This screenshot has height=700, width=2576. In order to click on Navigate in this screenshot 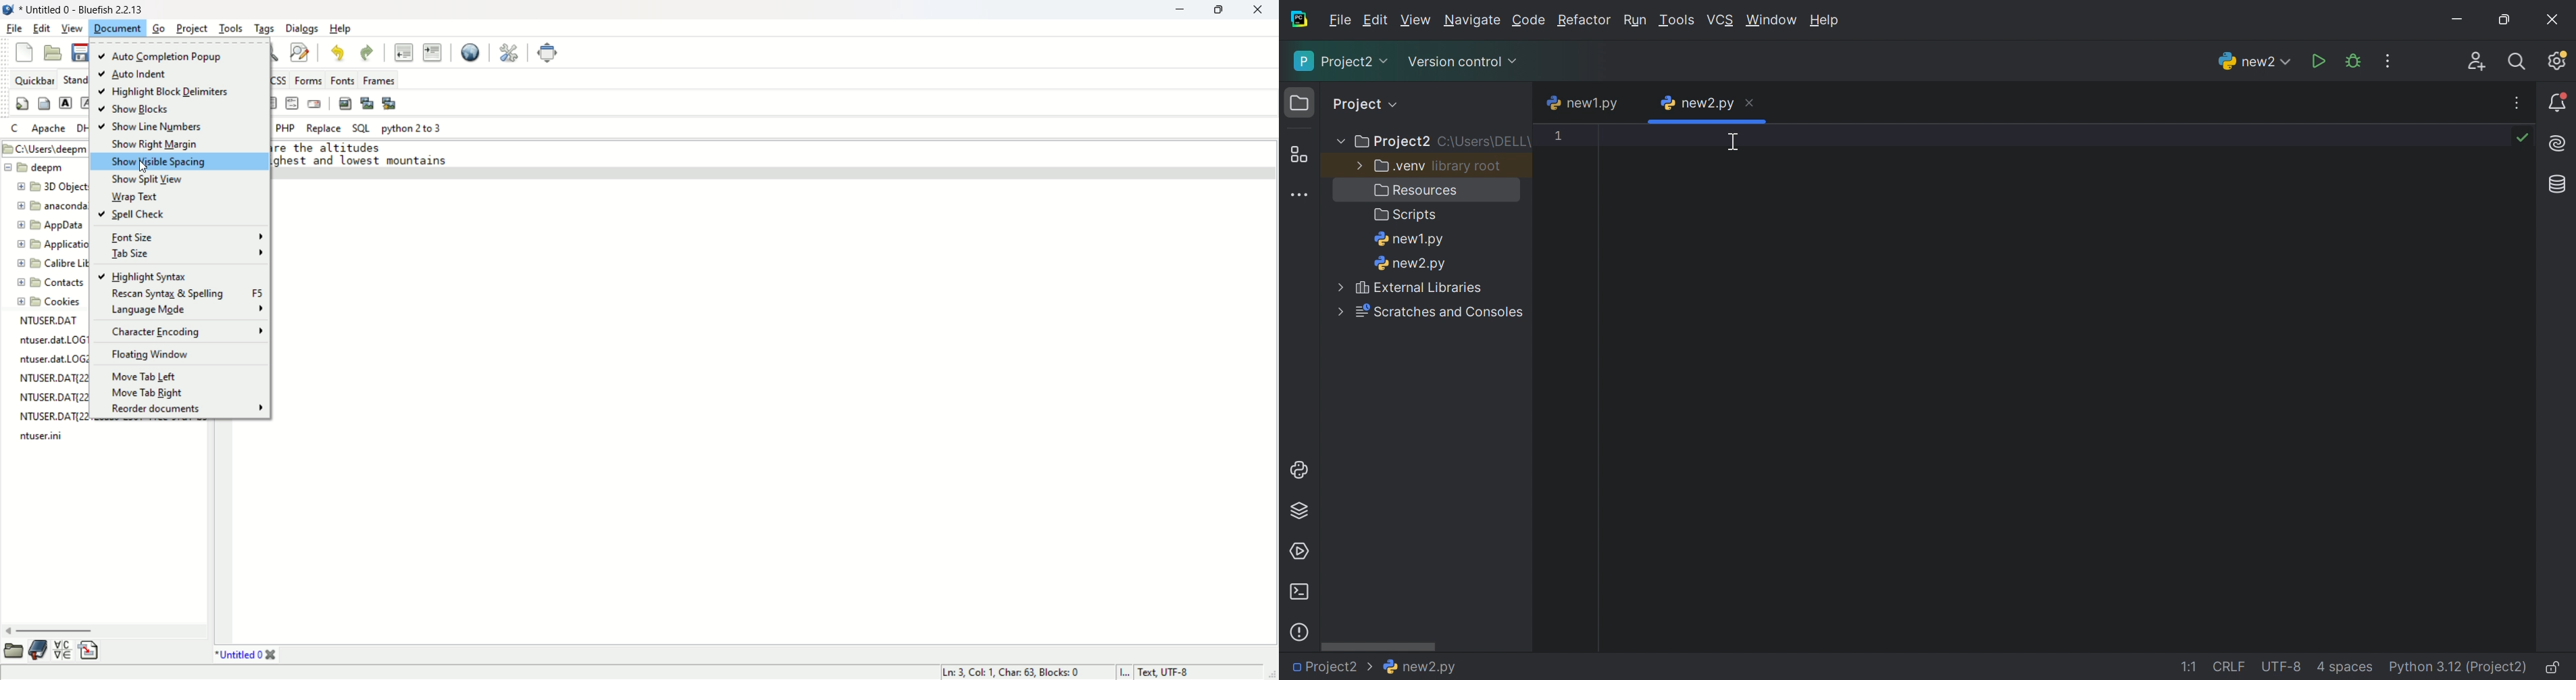, I will do `click(1472, 20)`.